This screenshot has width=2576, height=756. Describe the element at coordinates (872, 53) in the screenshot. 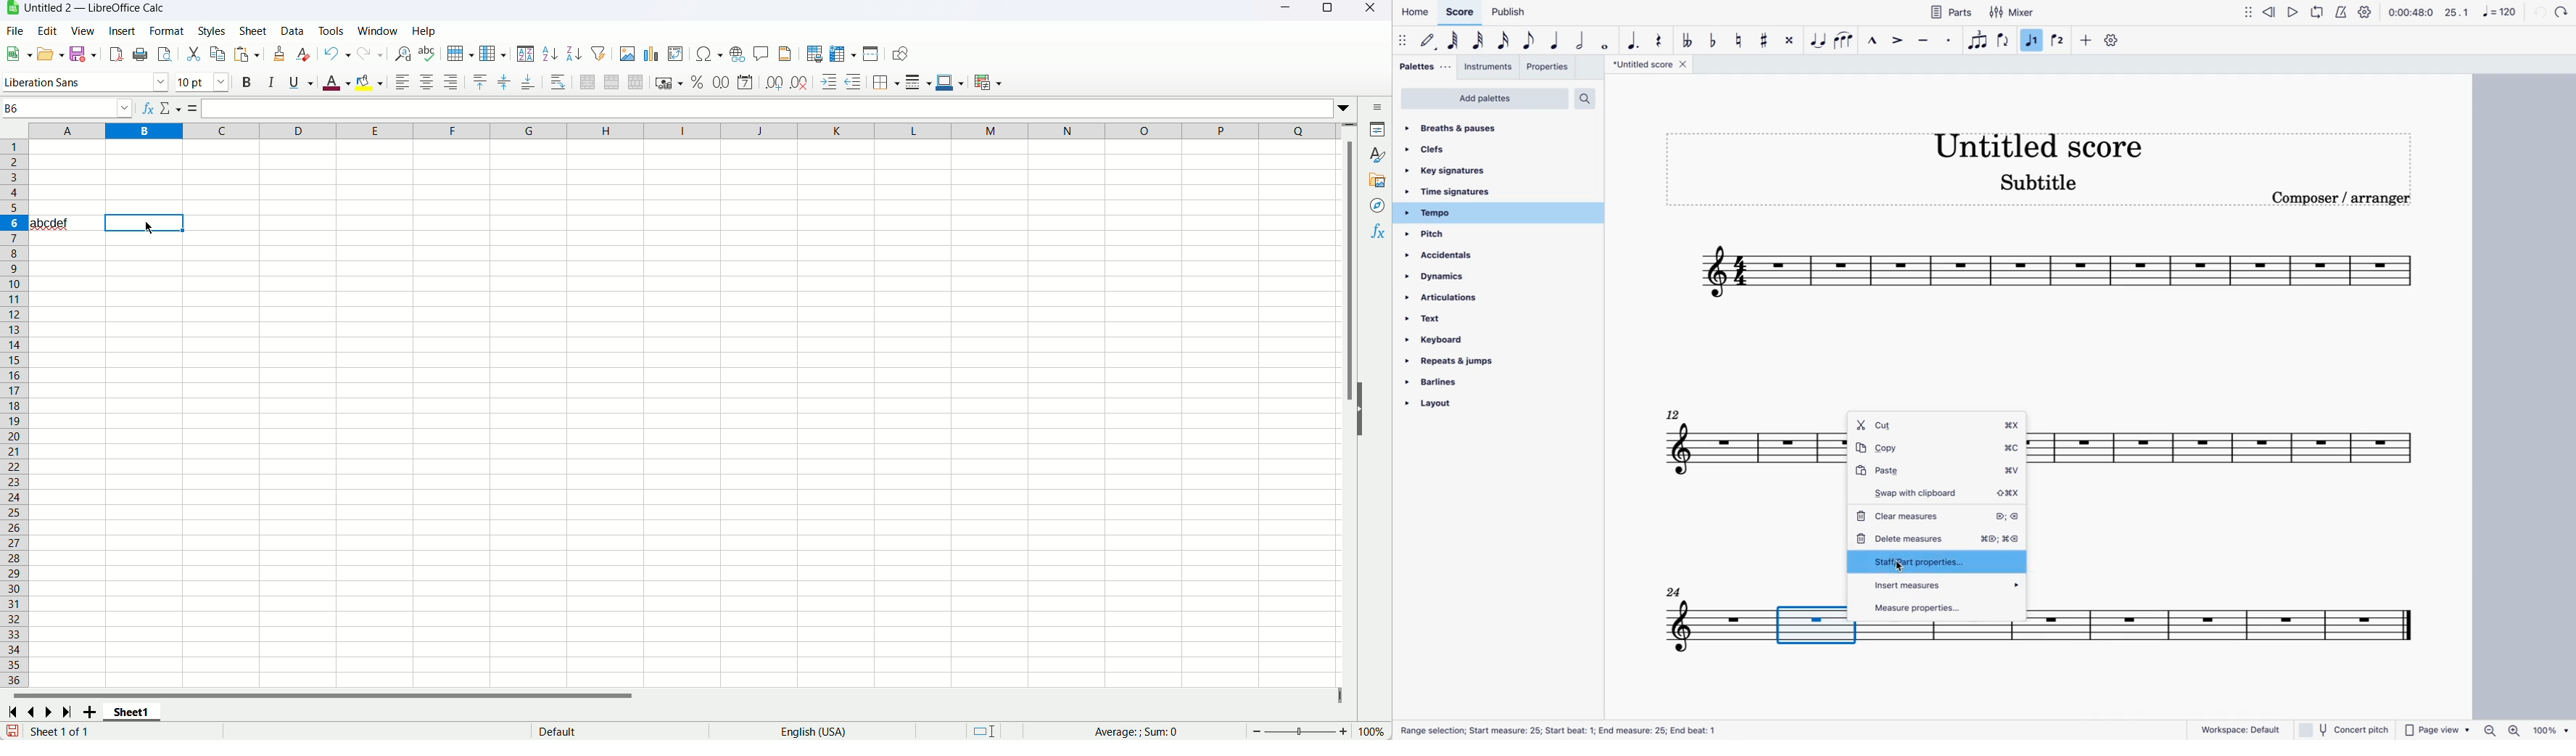

I see `split window` at that location.